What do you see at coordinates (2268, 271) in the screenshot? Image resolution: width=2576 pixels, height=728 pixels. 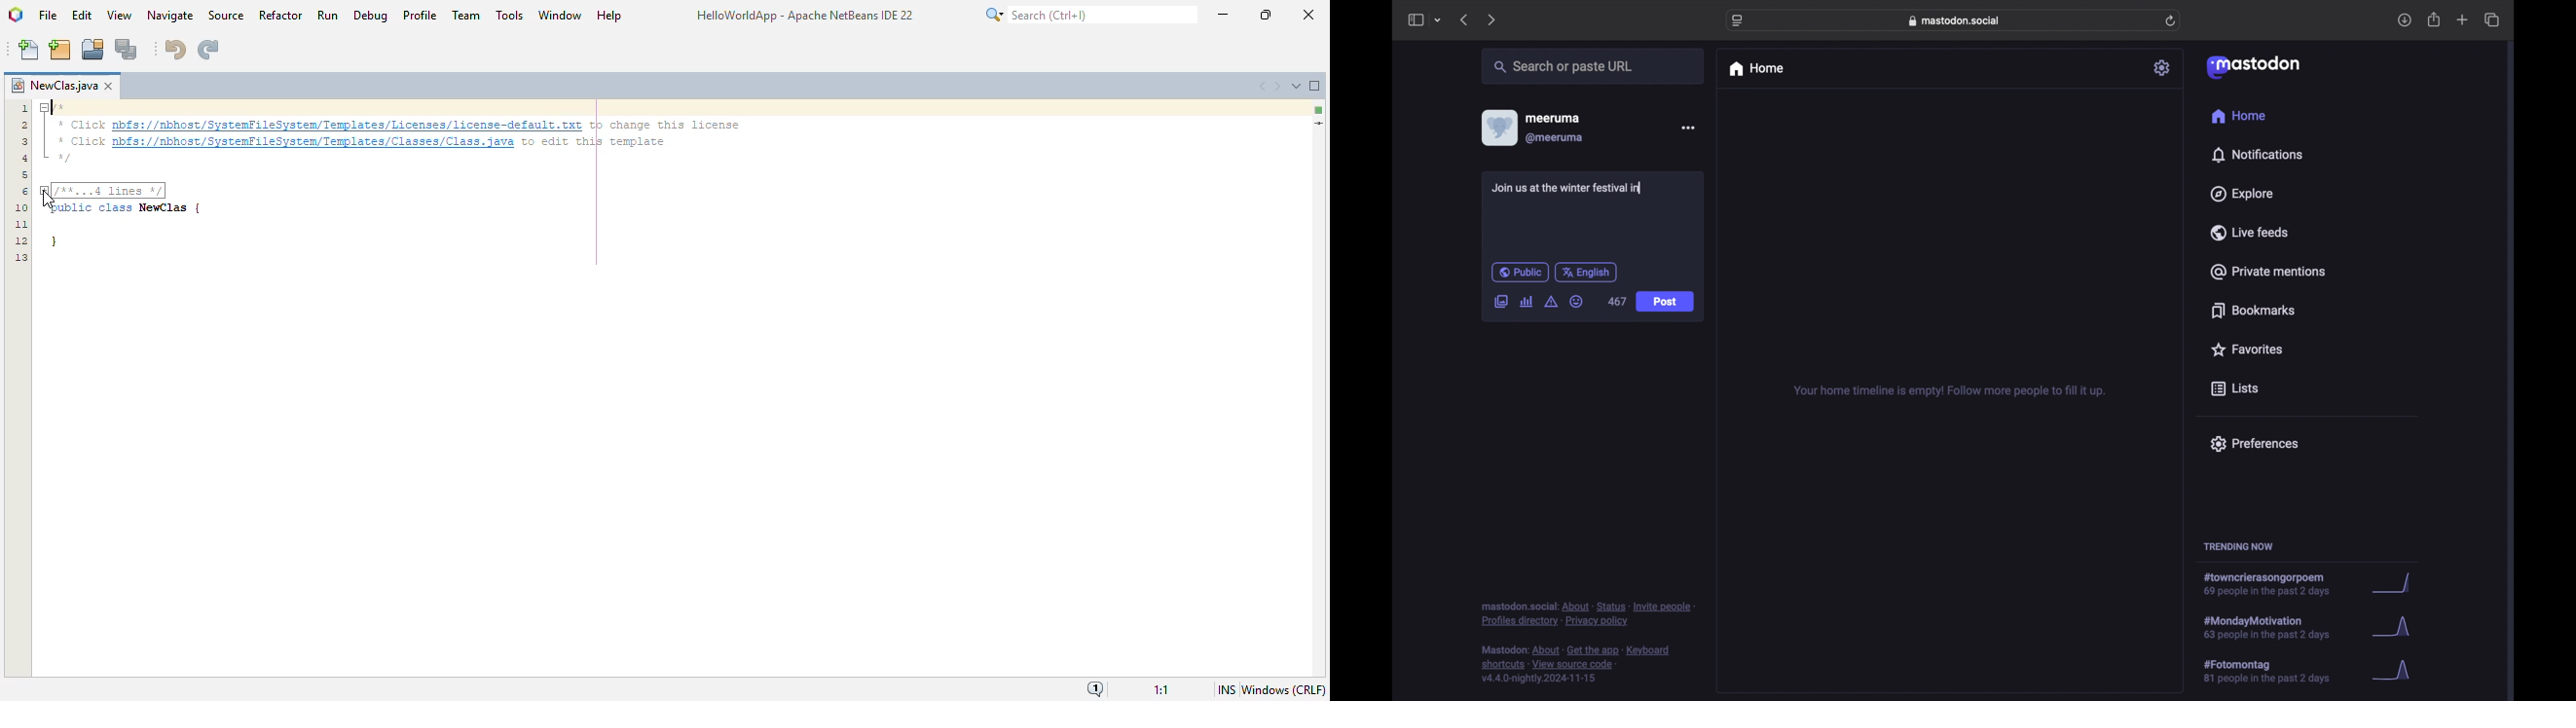 I see `private mentions` at bounding box center [2268, 271].